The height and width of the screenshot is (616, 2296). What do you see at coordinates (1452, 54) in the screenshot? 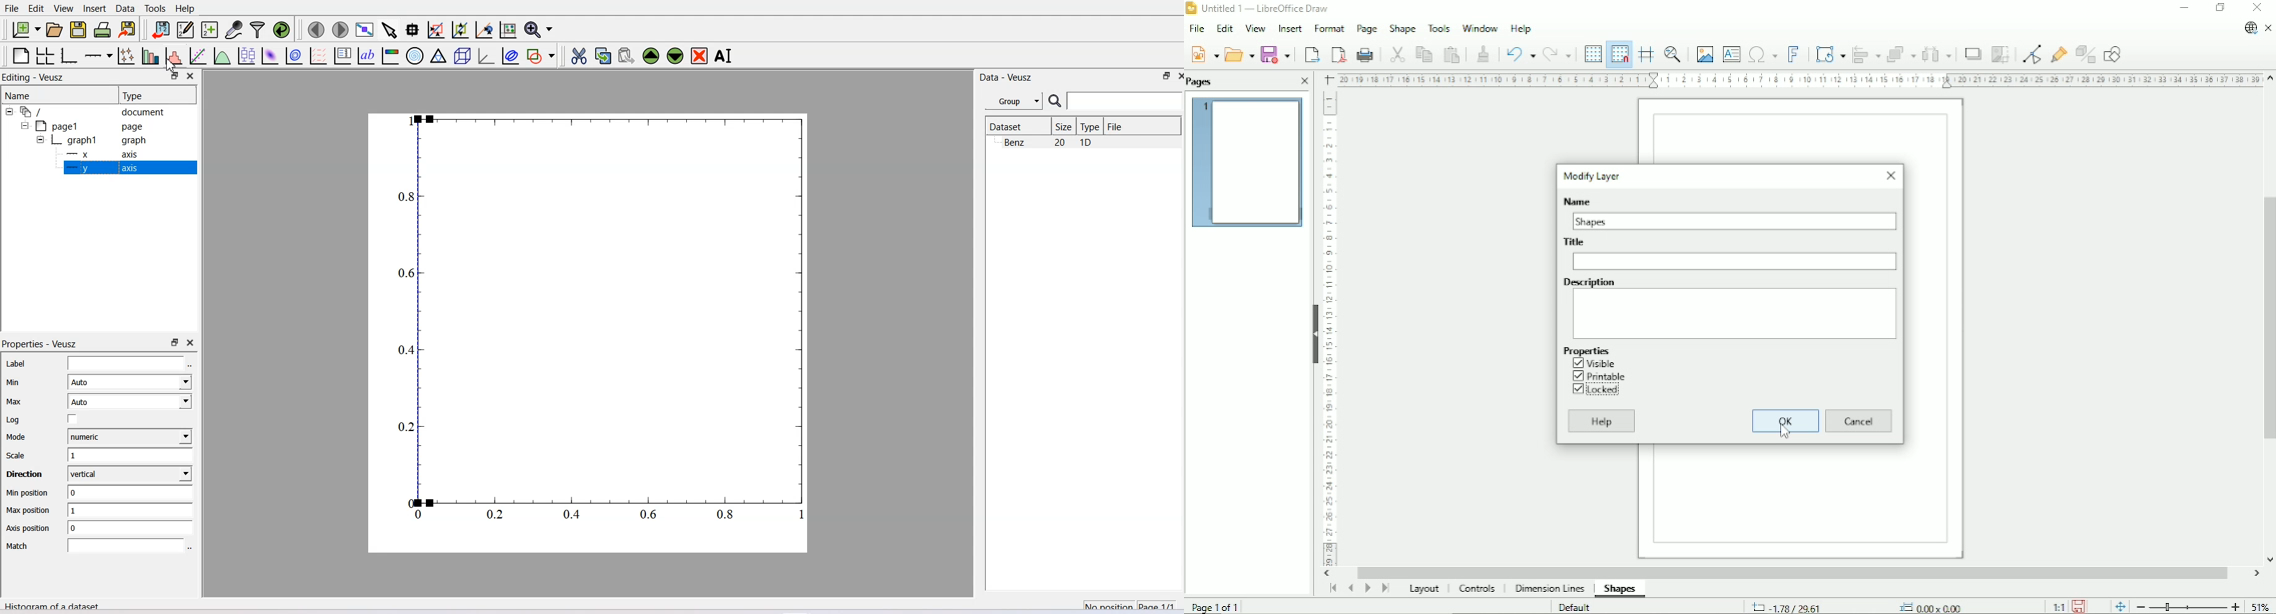
I see `Paste` at bounding box center [1452, 54].